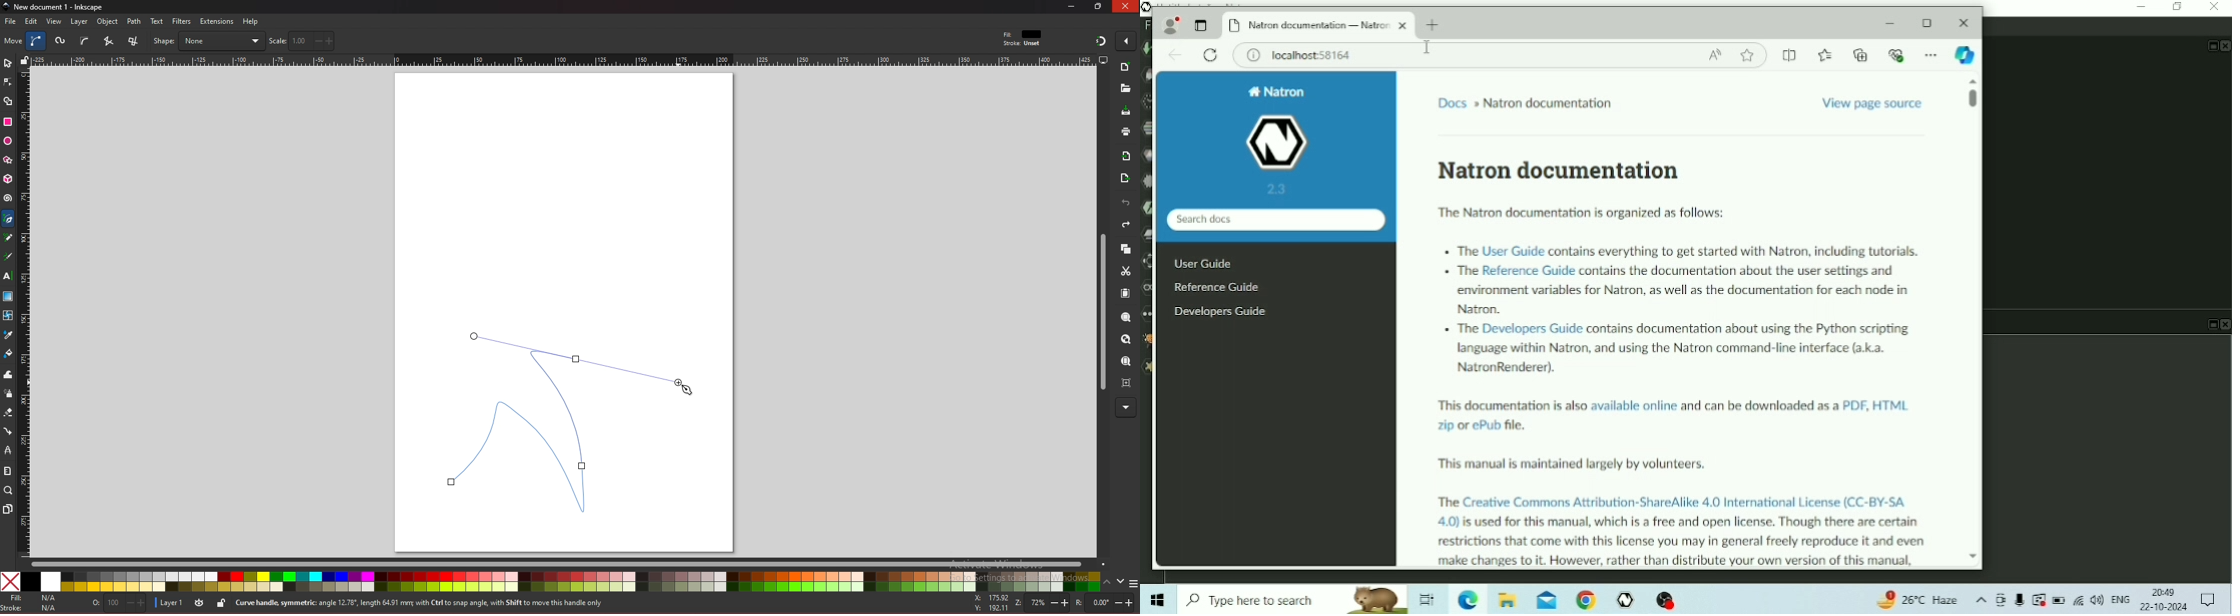 This screenshot has width=2240, height=616. I want to click on enable snapping, so click(1126, 40).